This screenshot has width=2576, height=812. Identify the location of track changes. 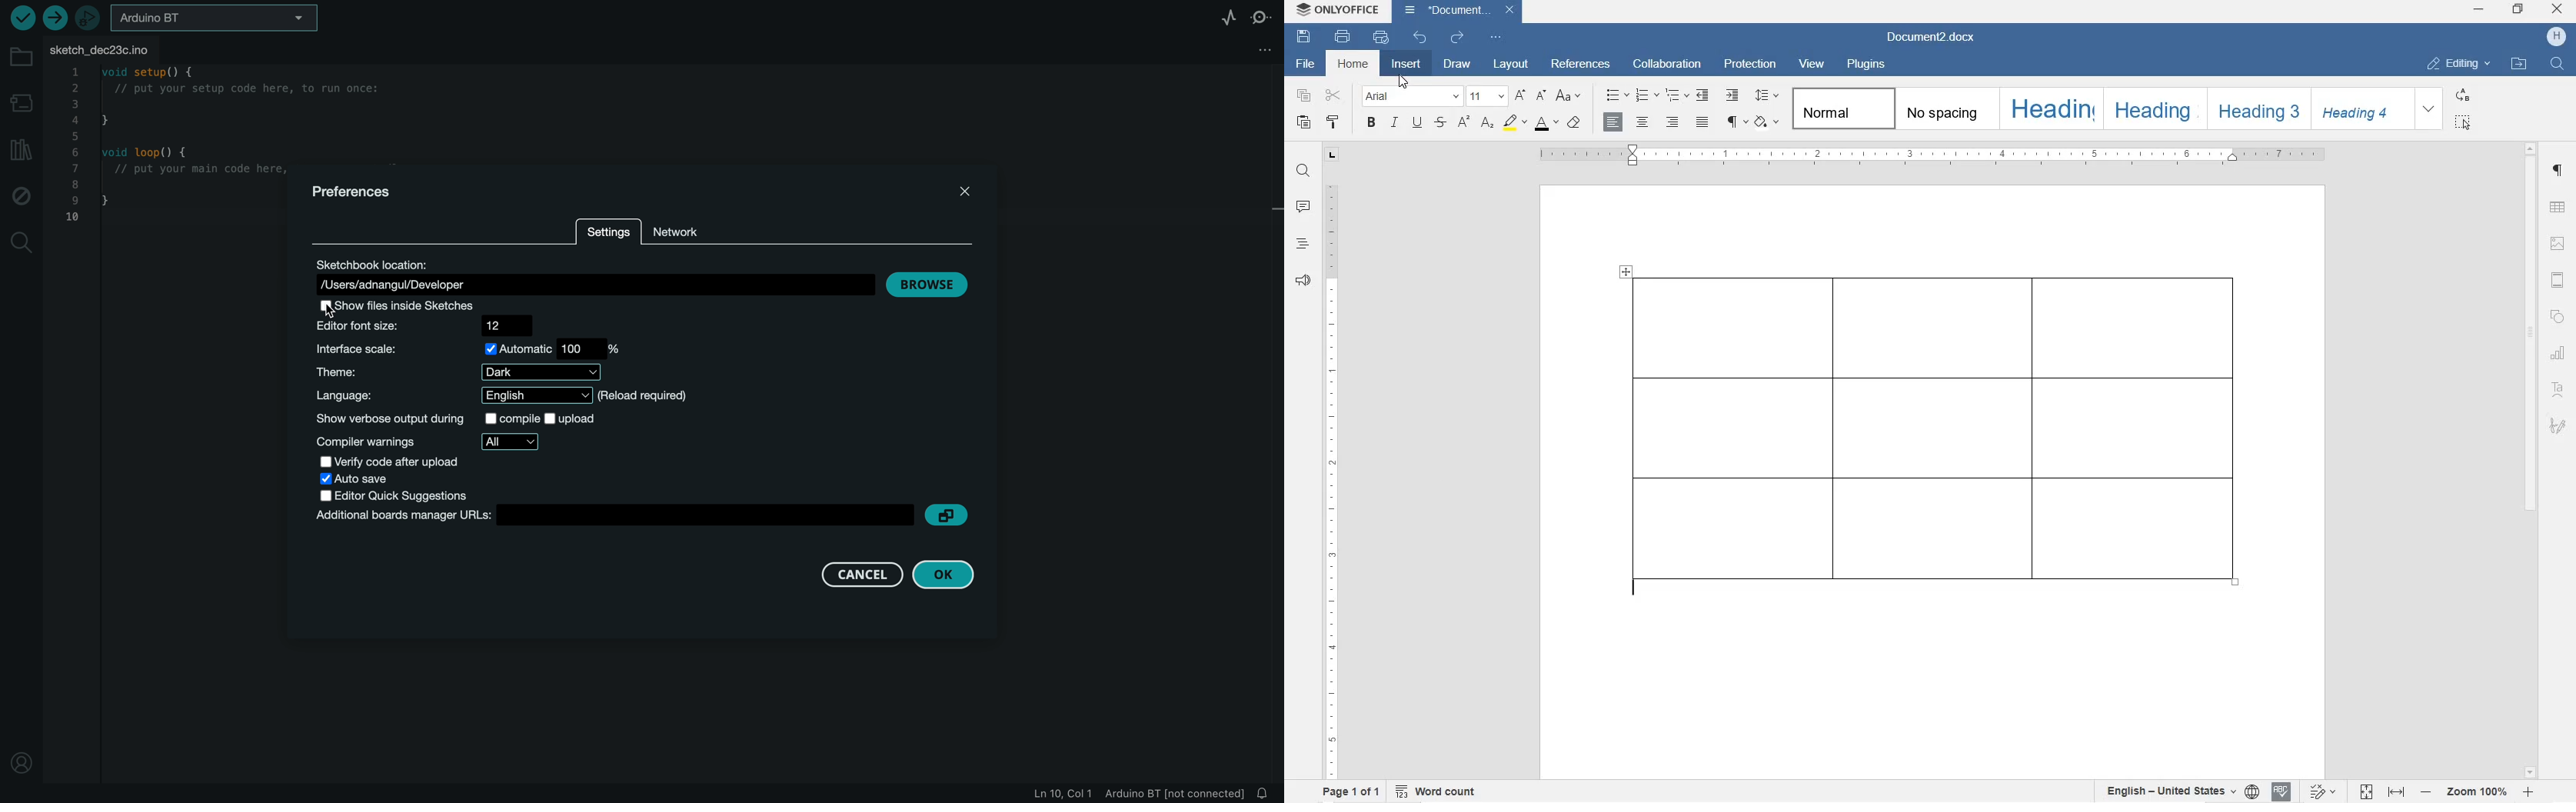
(2326, 791).